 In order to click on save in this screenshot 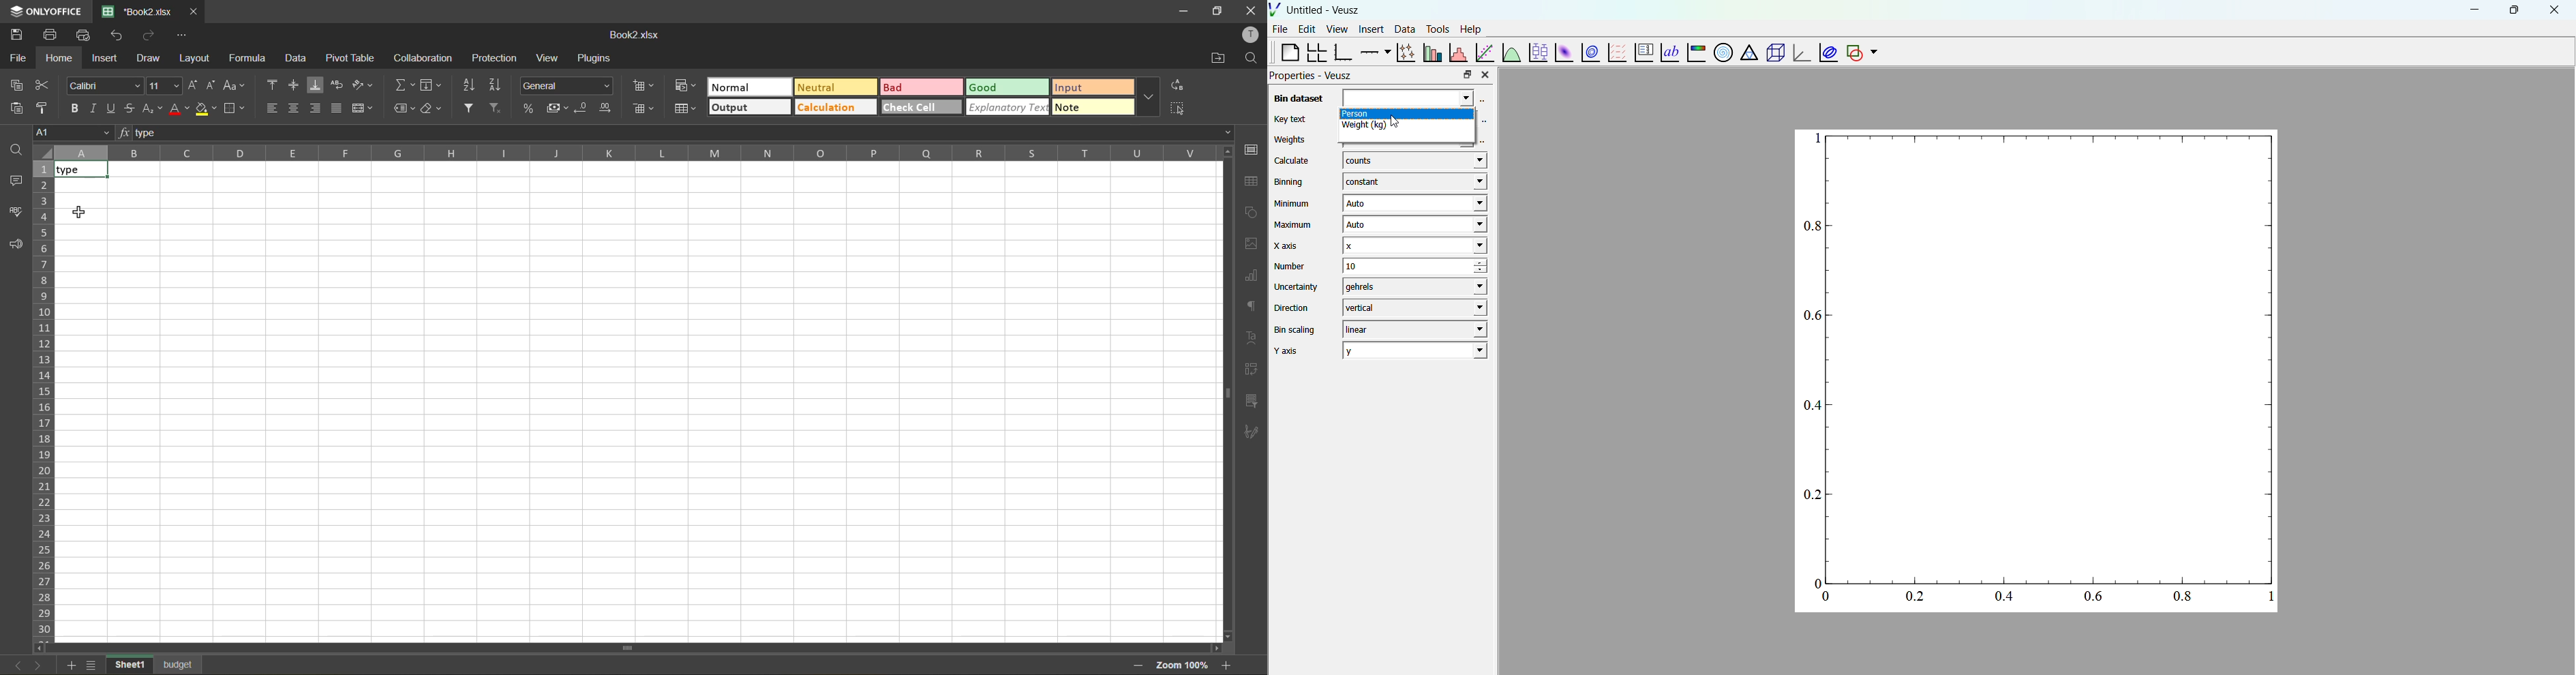, I will do `click(17, 35)`.